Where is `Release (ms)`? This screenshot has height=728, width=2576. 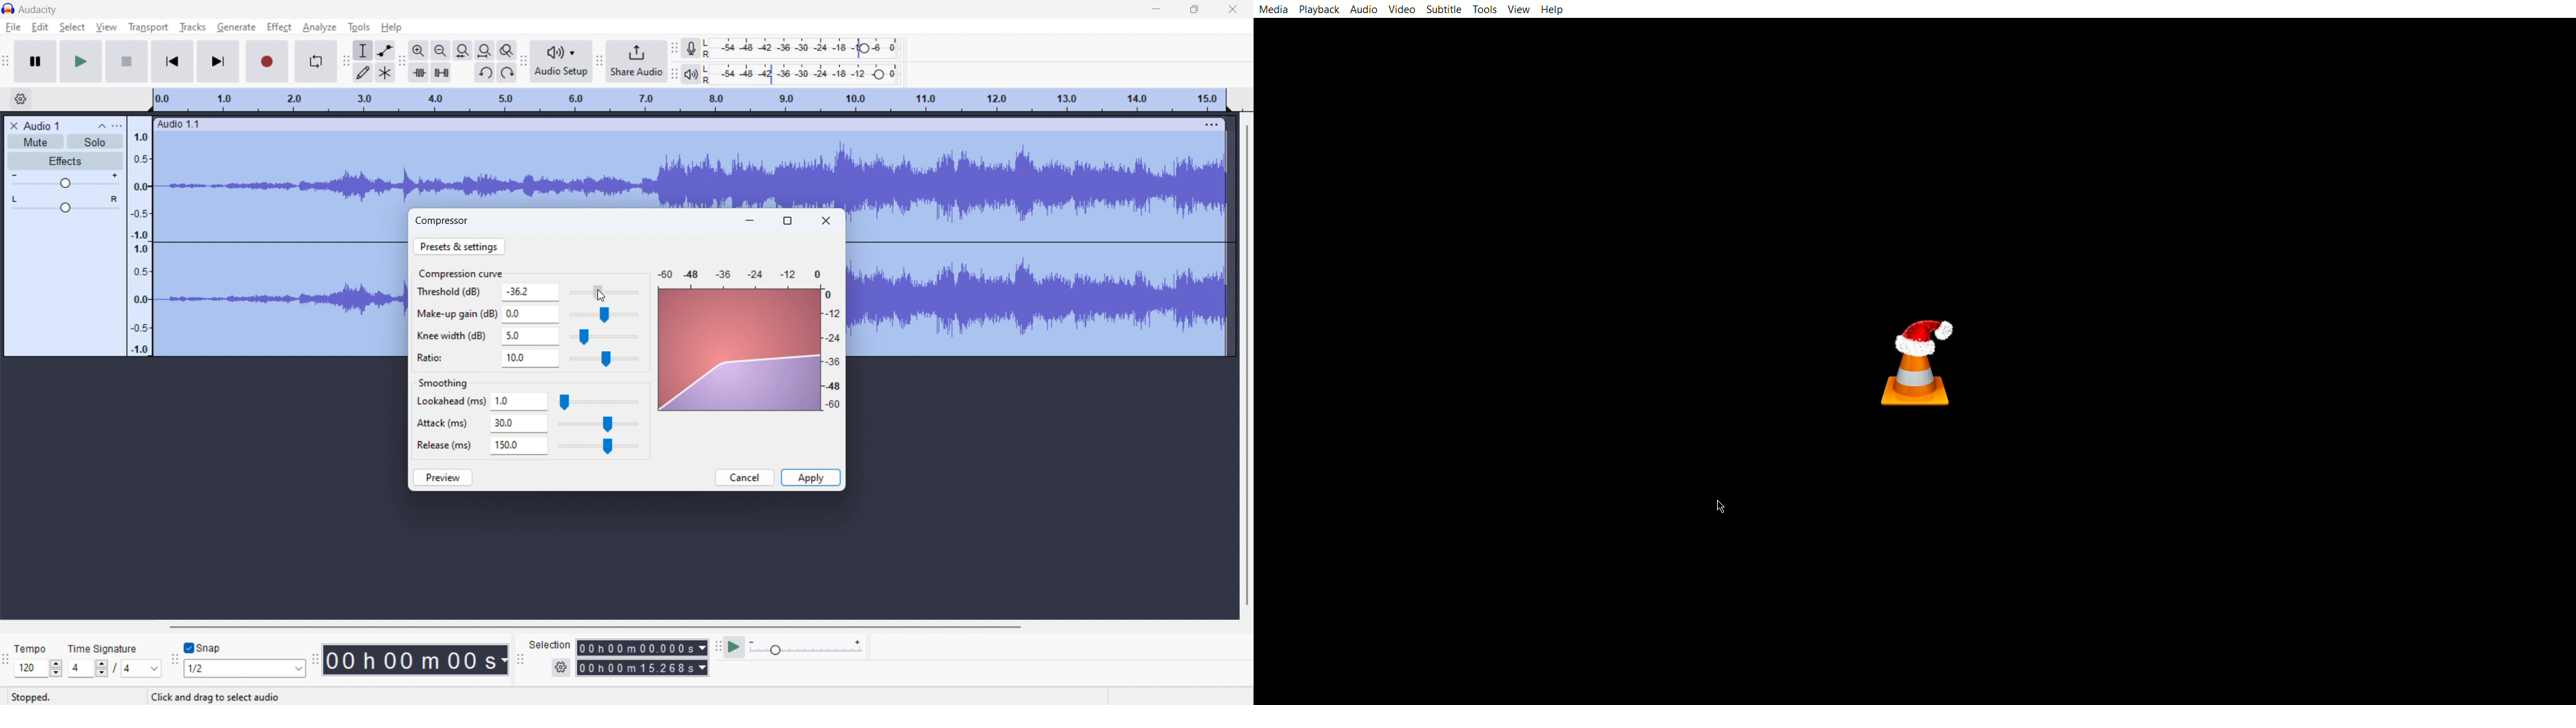
Release (ms) is located at coordinates (444, 445).